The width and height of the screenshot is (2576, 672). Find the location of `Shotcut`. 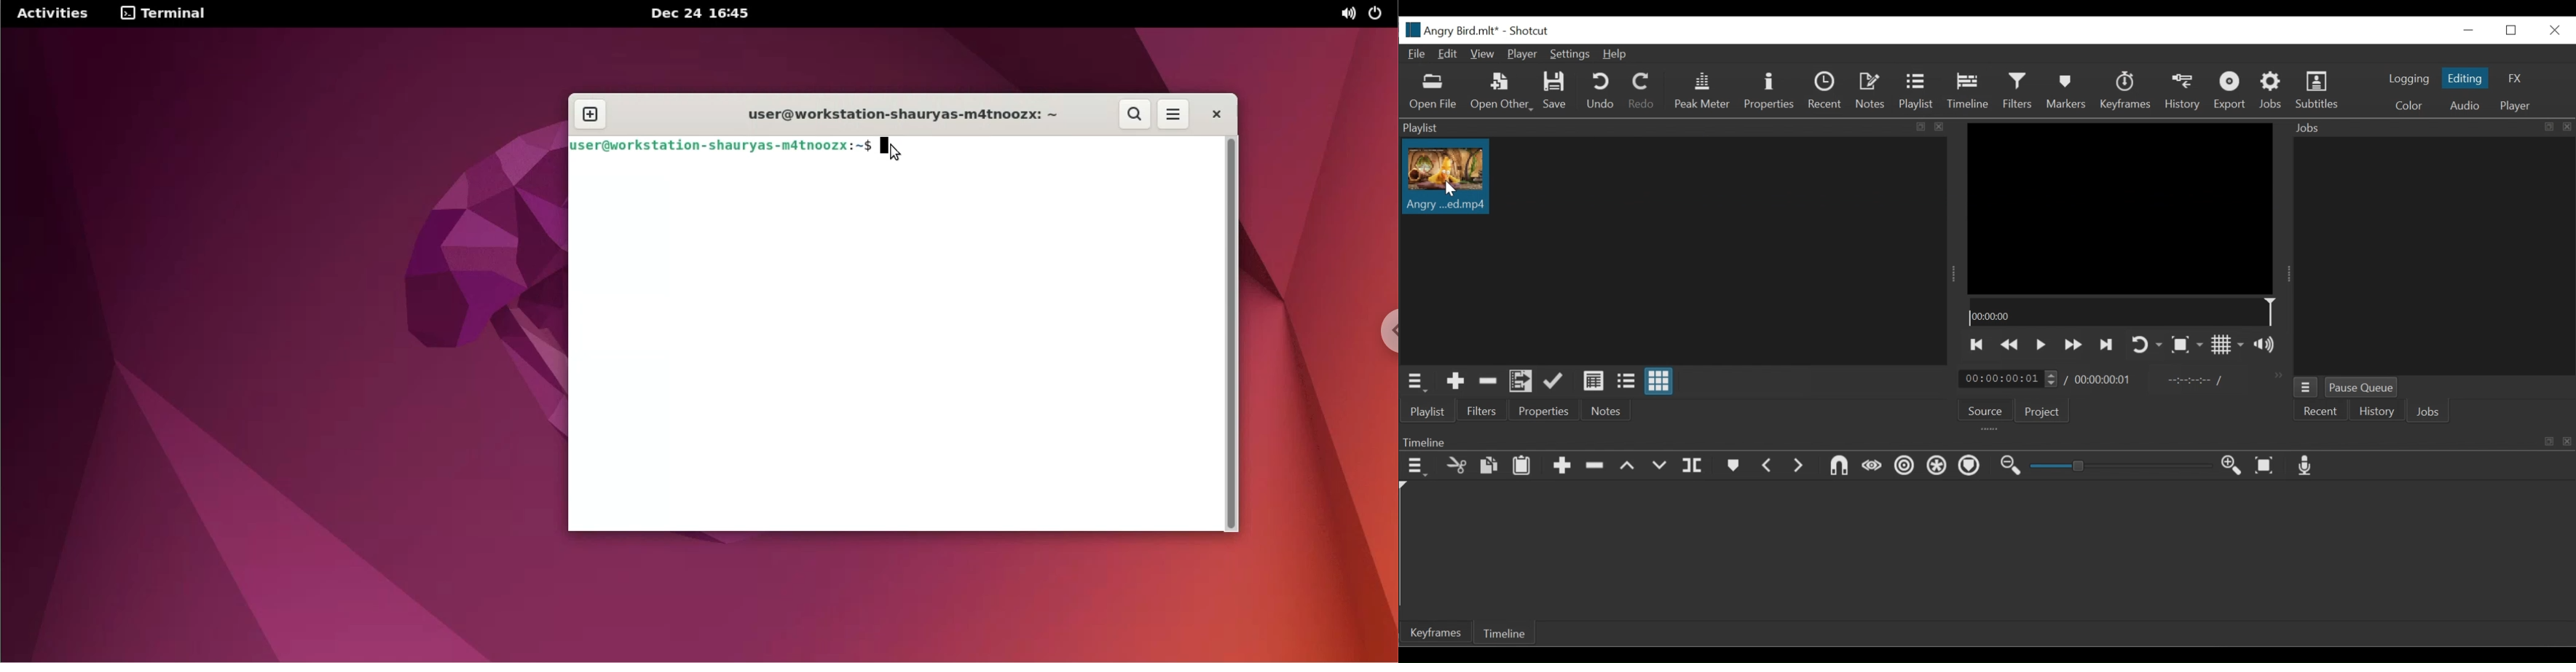

Shotcut is located at coordinates (1530, 31).